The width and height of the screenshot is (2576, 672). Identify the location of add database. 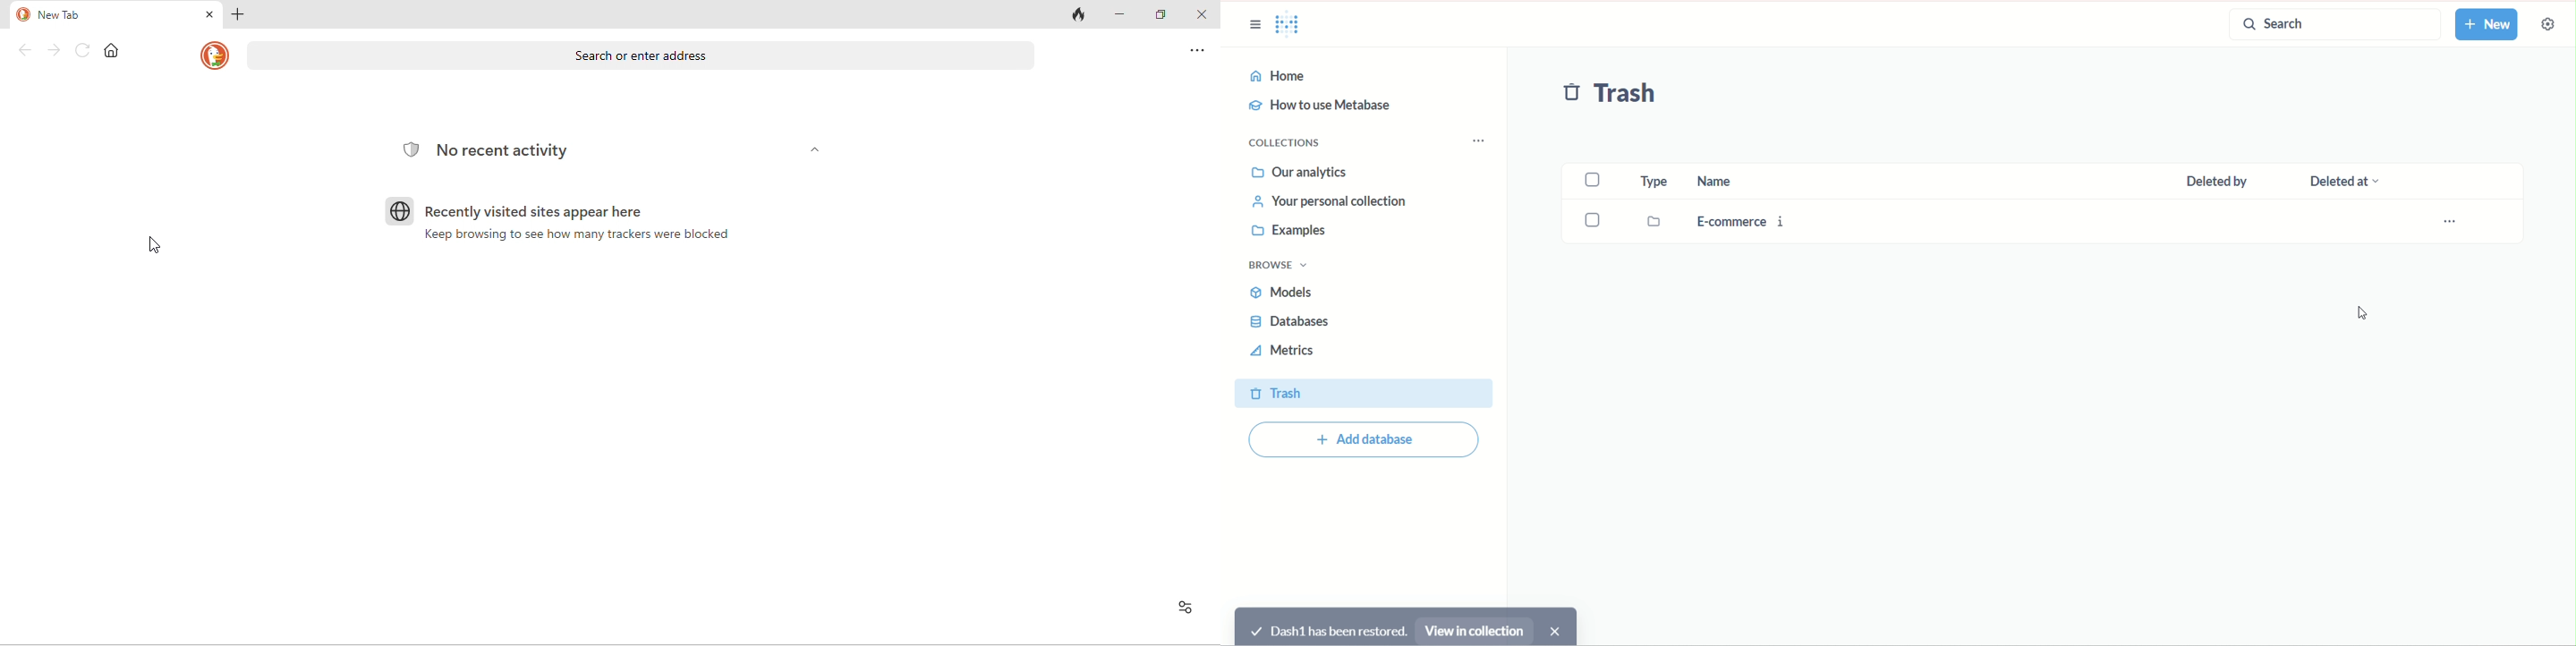
(1372, 440).